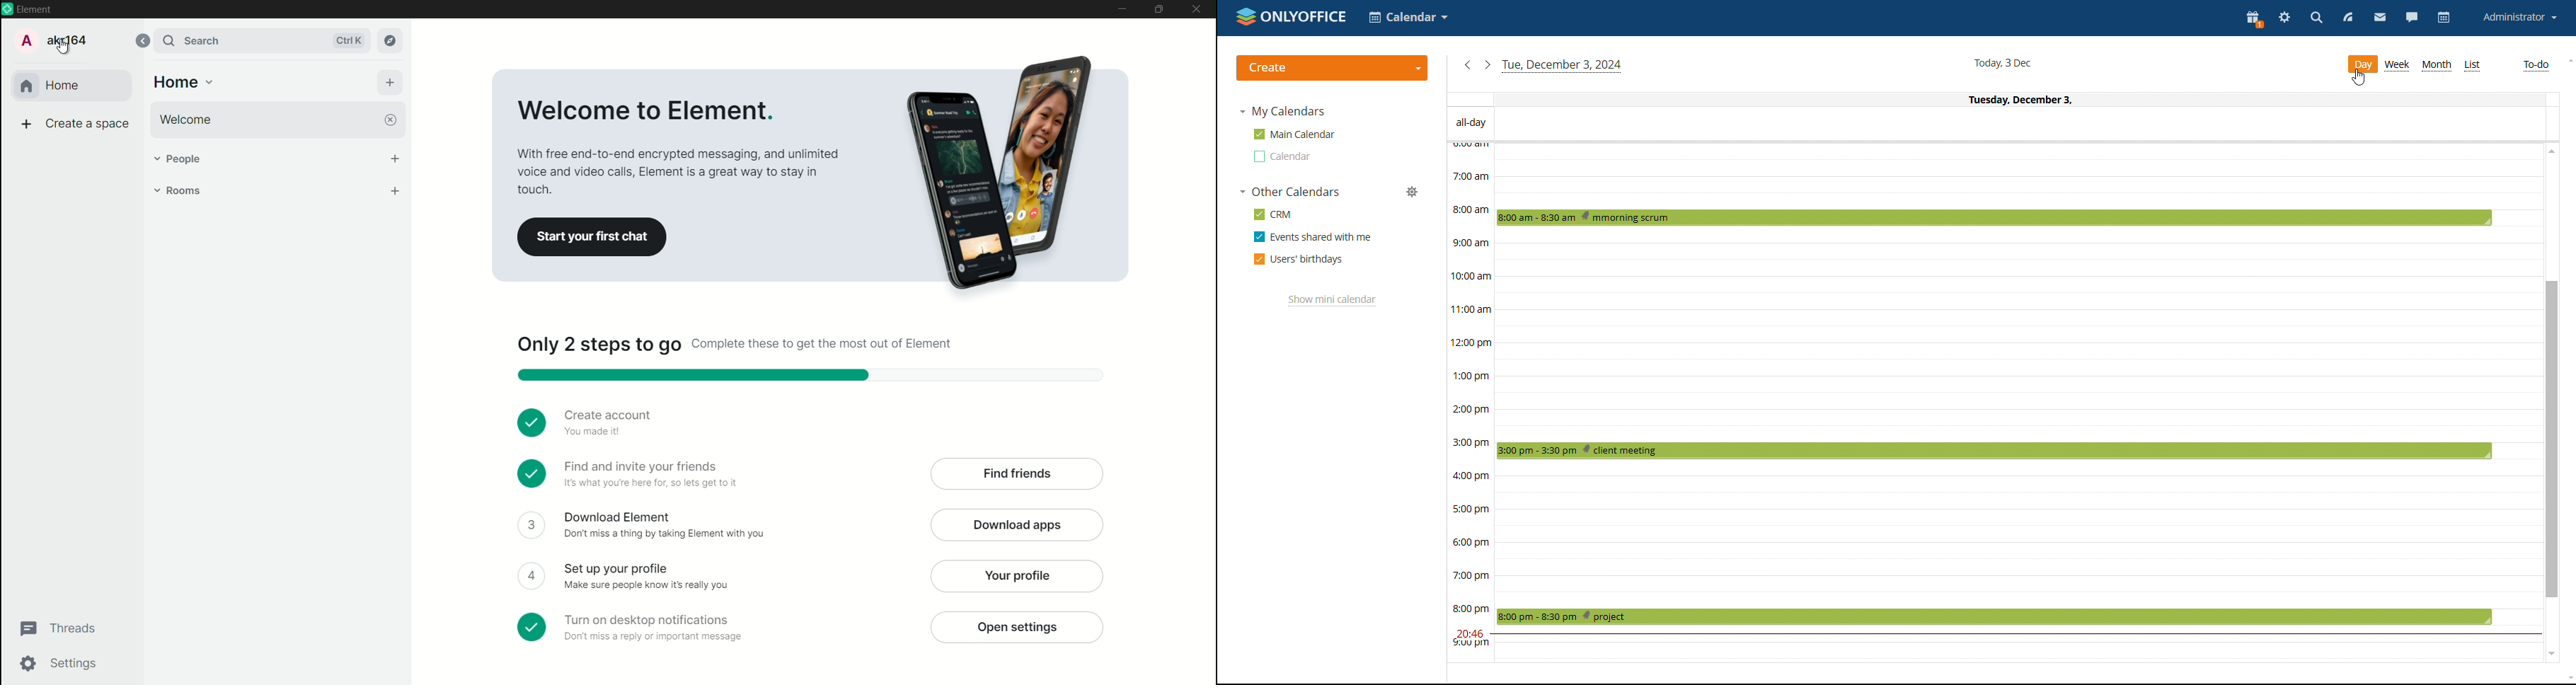  Describe the element at coordinates (265, 191) in the screenshot. I see `rooms` at that location.